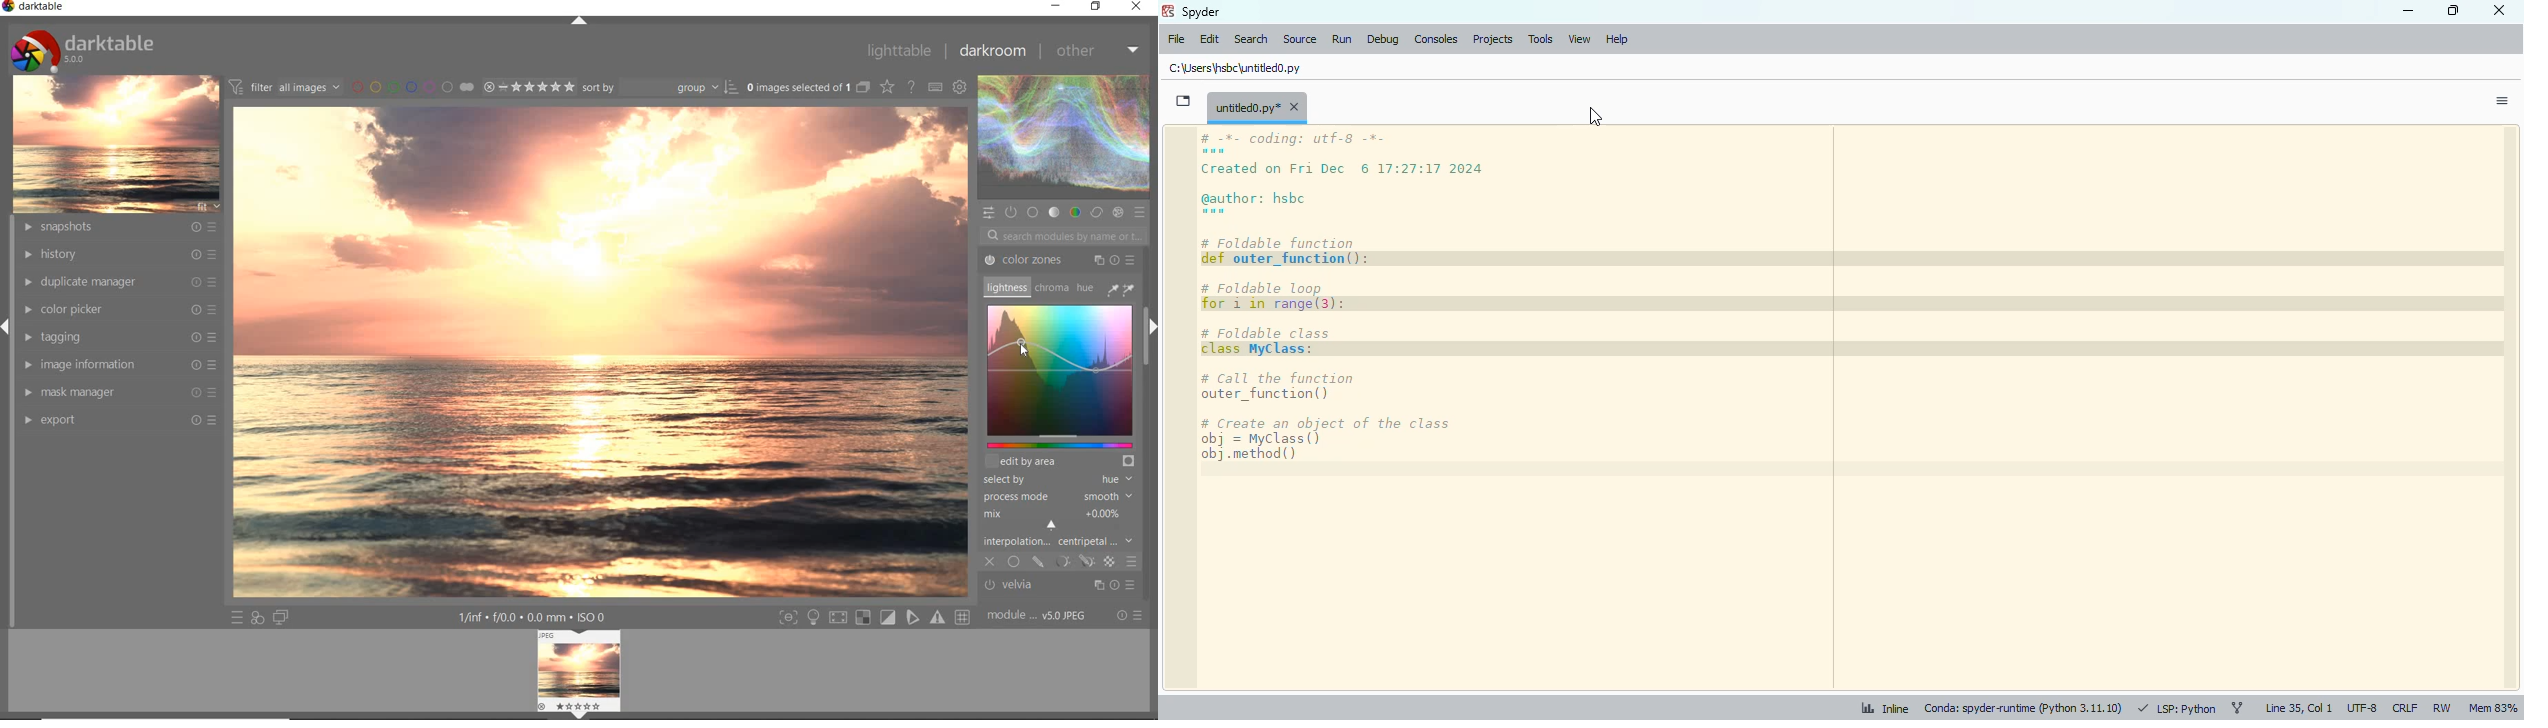 This screenshot has width=2548, height=728. I want to click on BASE, so click(1034, 212).